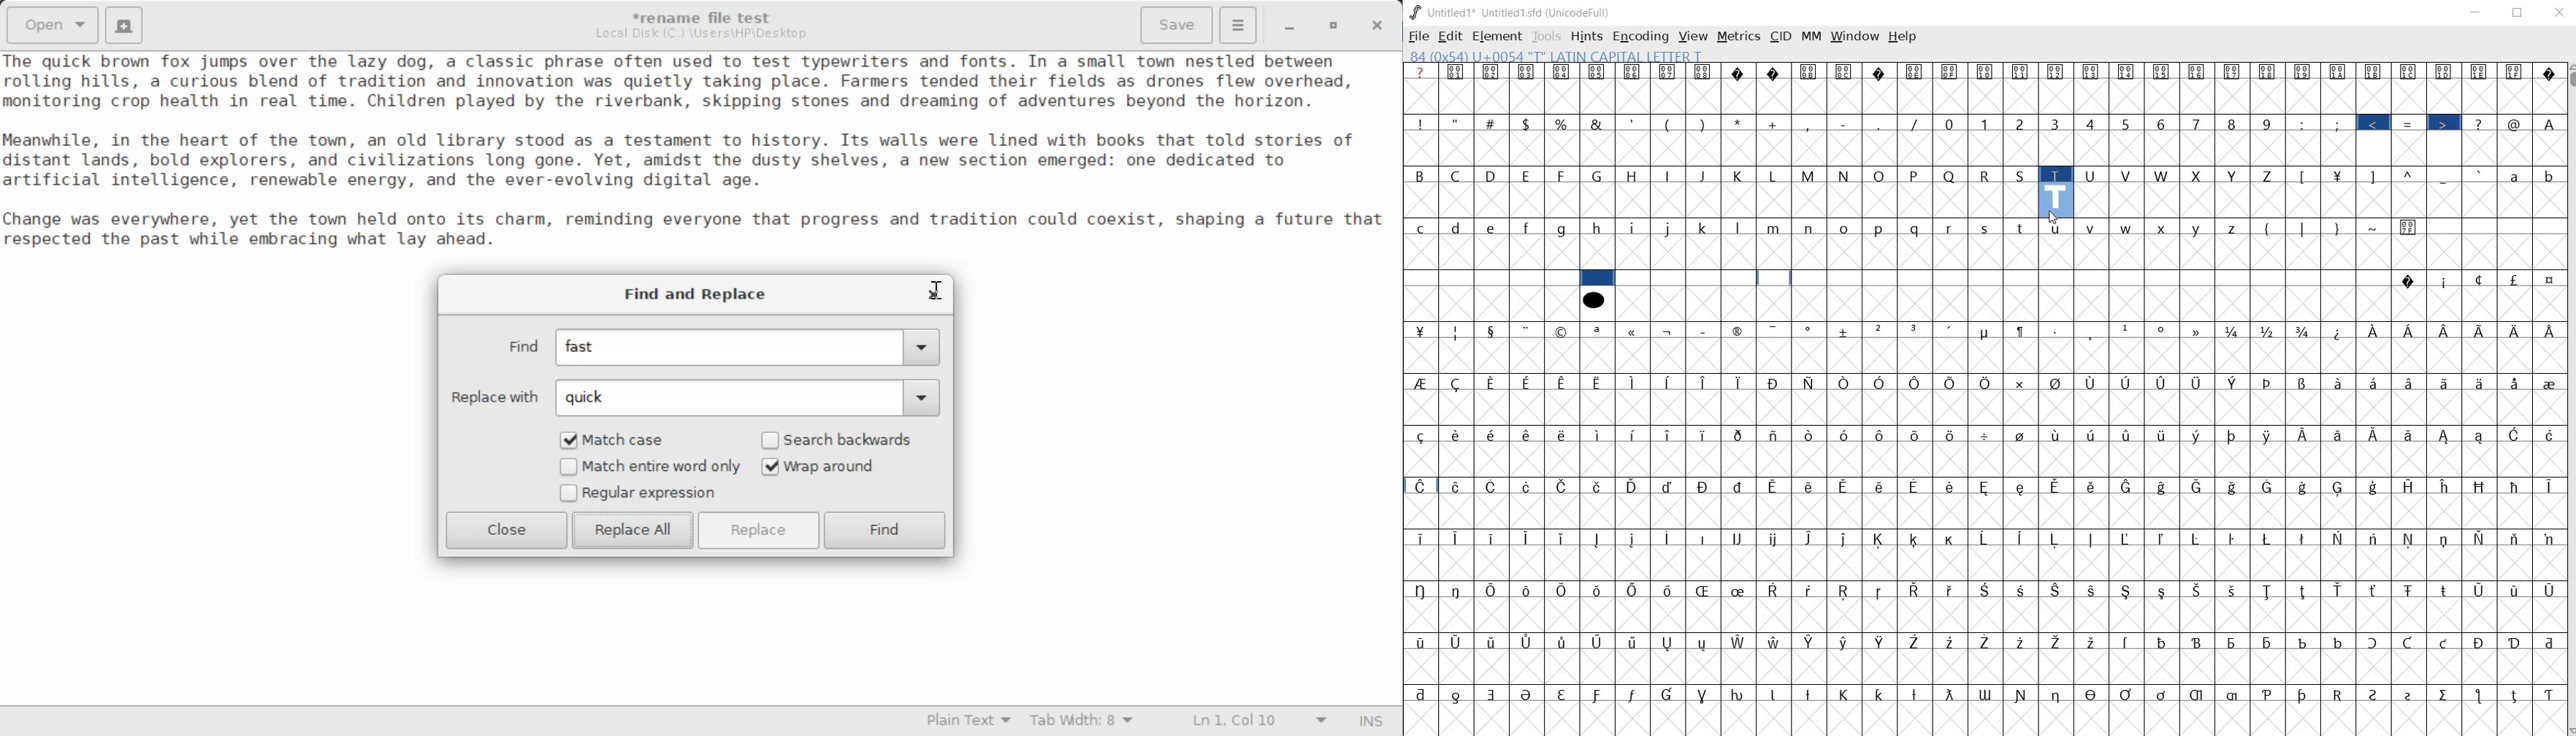 This screenshot has height=756, width=2576. I want to click on Symbol, so click(2548, 331).